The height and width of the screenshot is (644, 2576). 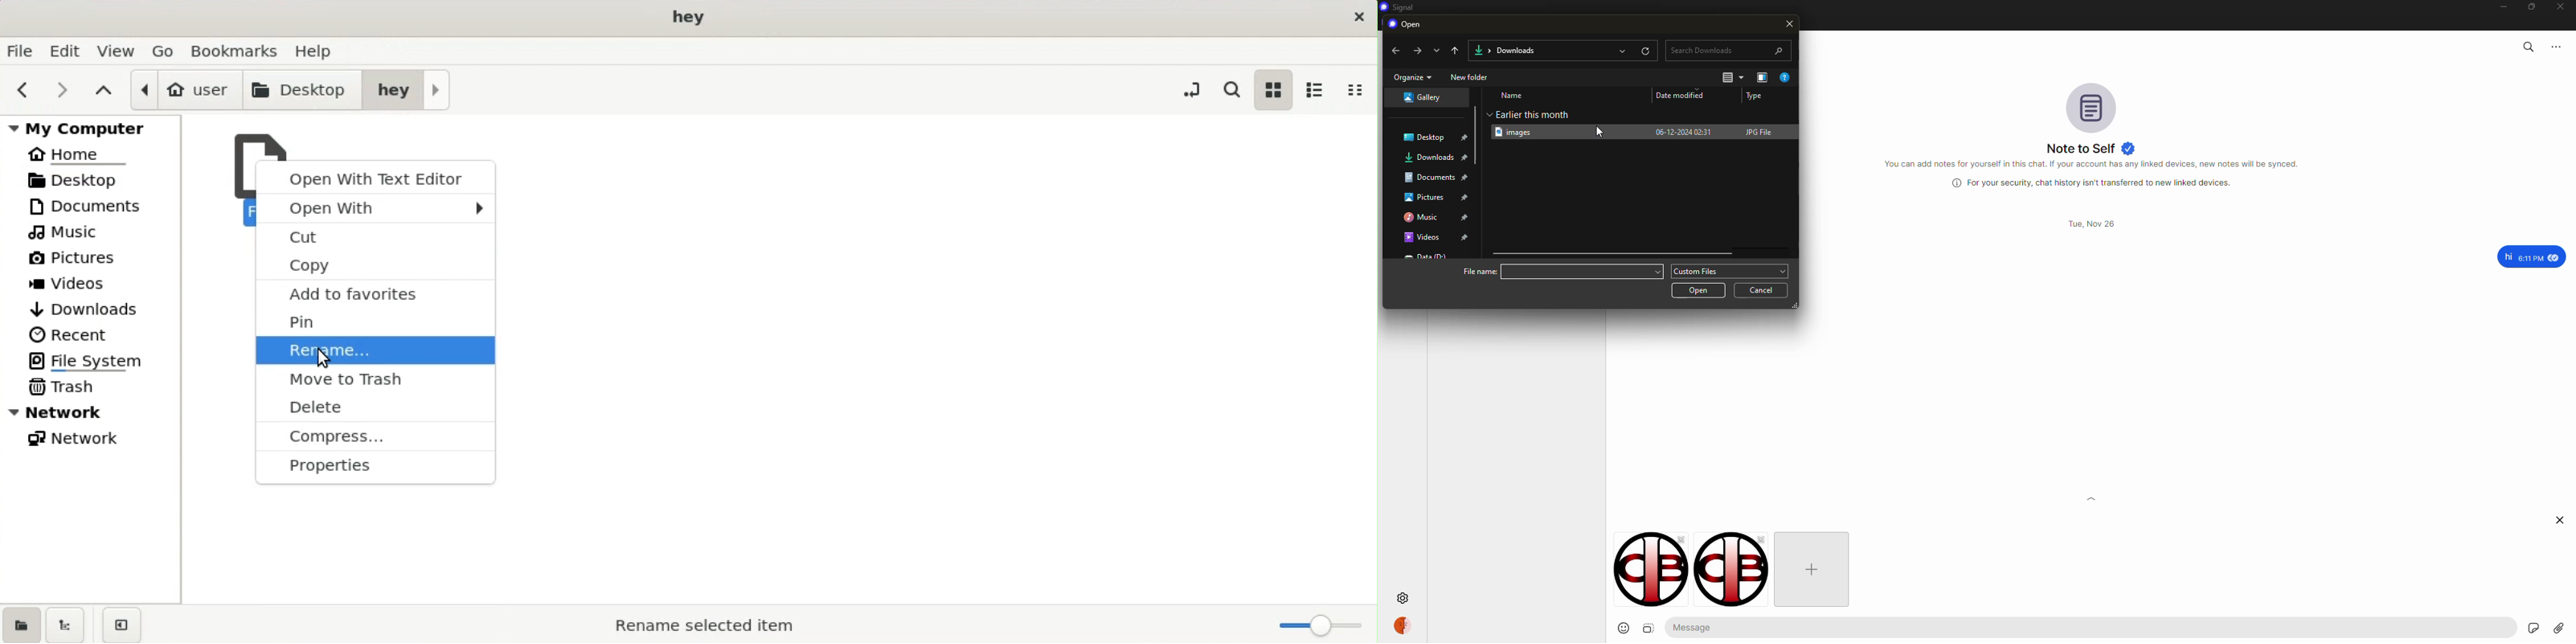 I want to click on open with, so click(x=377, y=207).